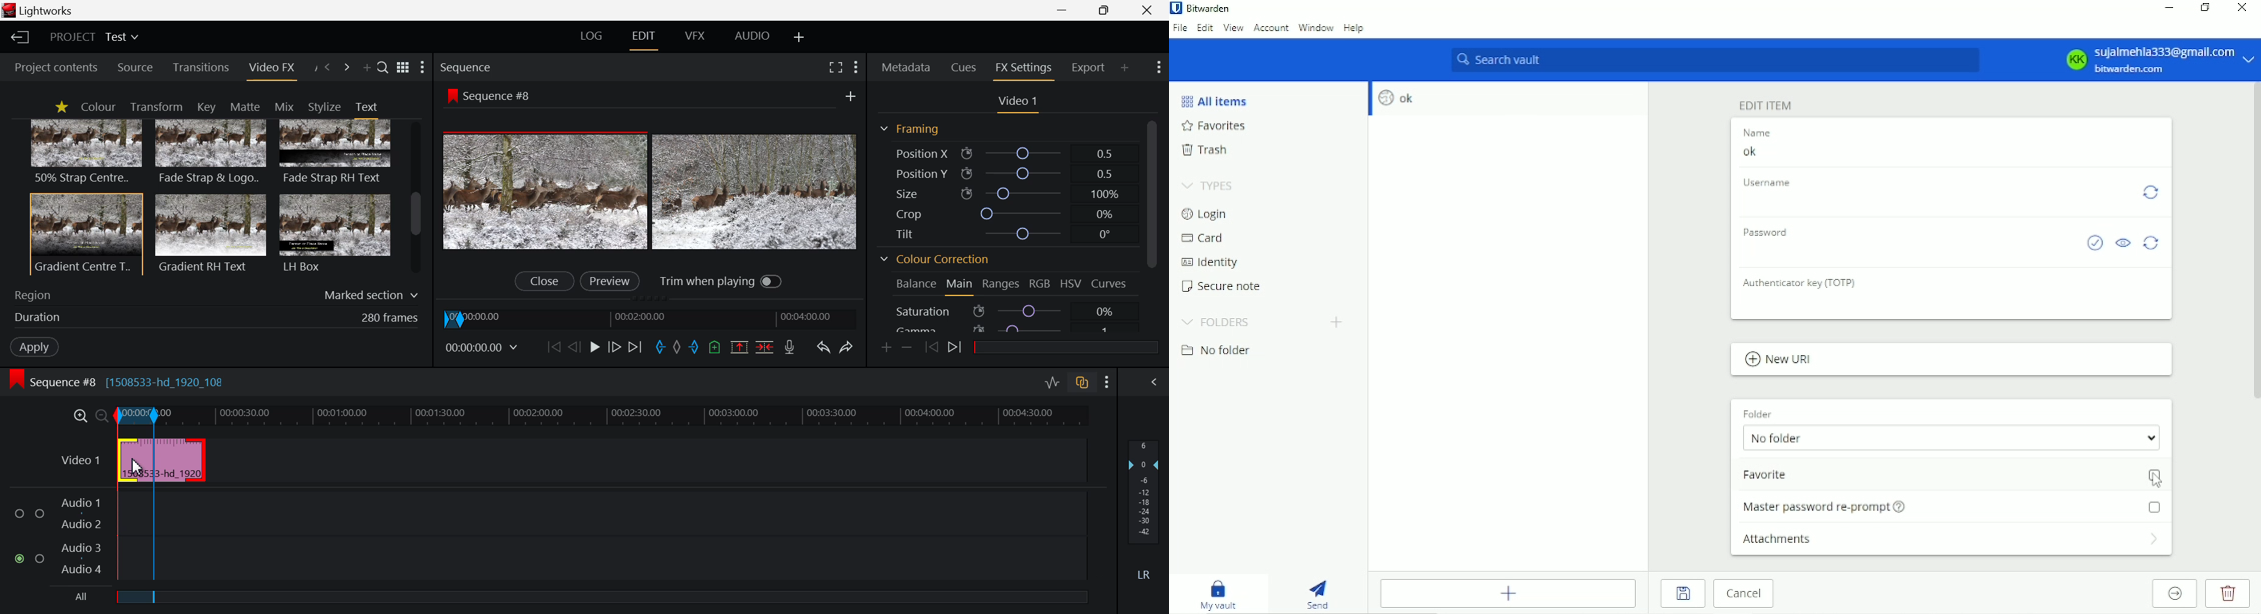 The image size is (2268, 616). What do you see at coordinates (87, 151) in the screenshot?
I see `50% Strap centre` at bounding box center [87, 151].